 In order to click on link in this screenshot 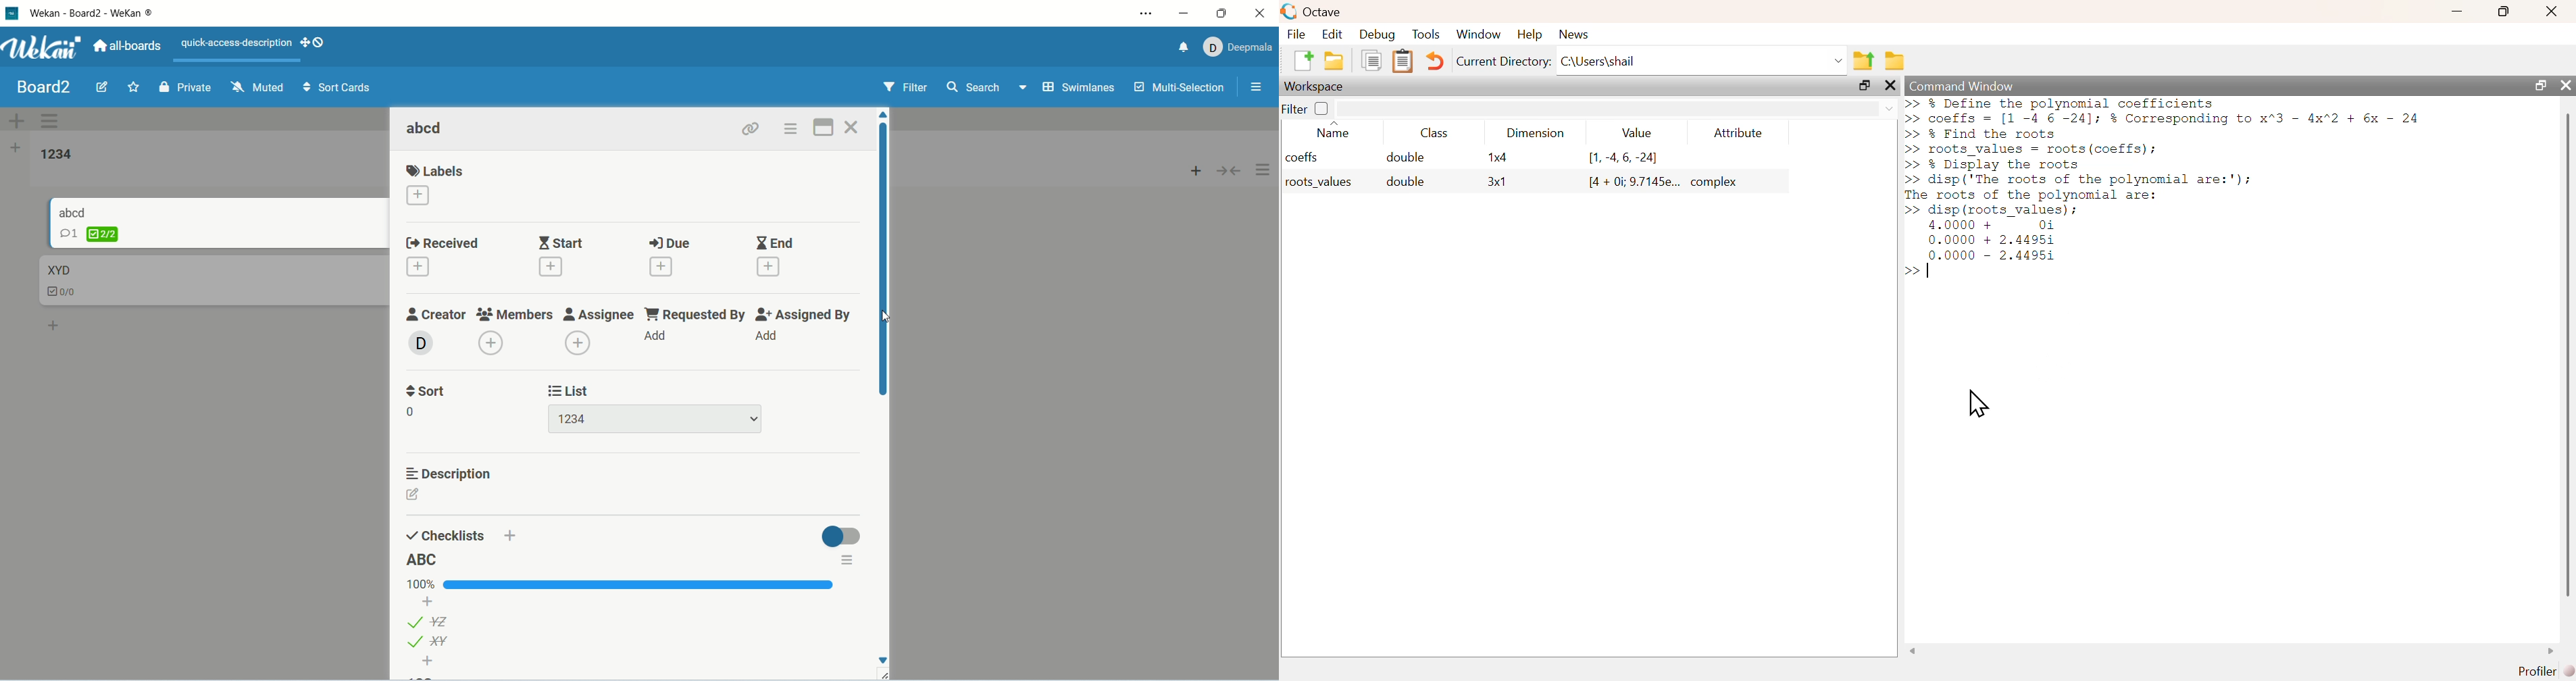, I will do `click(753, 129)`.